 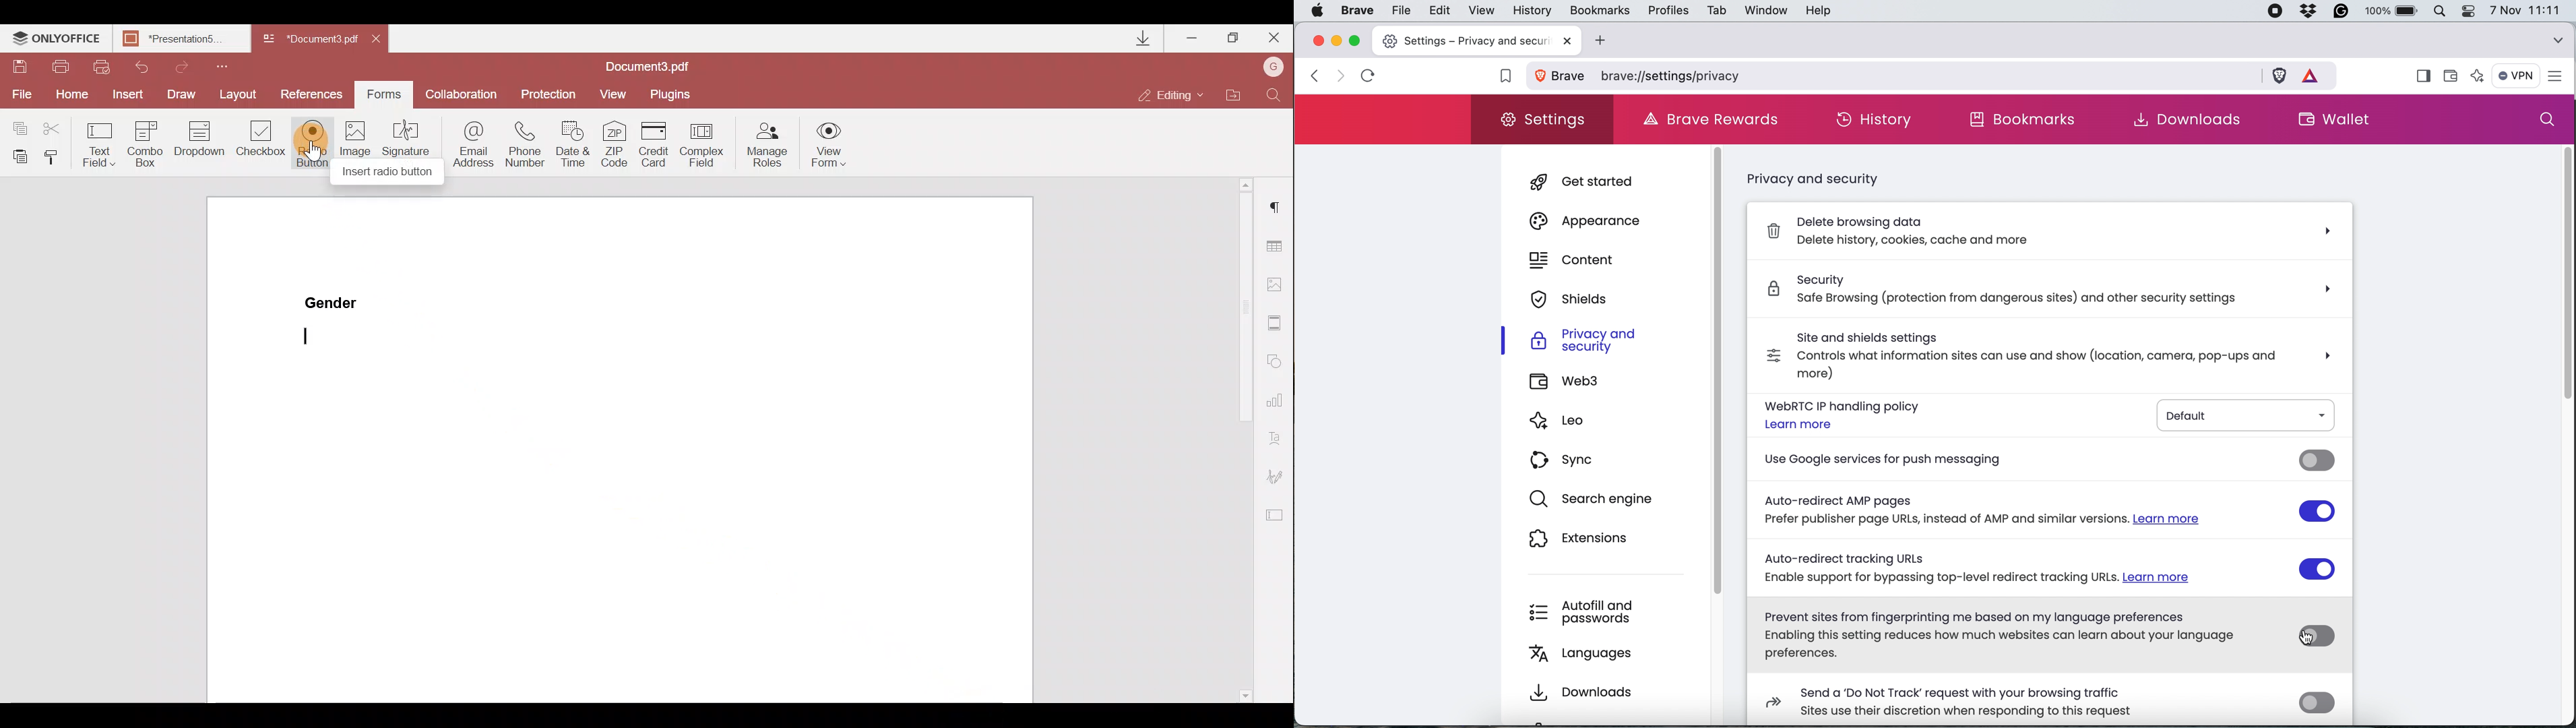 What do you see at coordinates (1596, 220) in the screenshot?
I see `appearance` at bounding box center [1596, 220].